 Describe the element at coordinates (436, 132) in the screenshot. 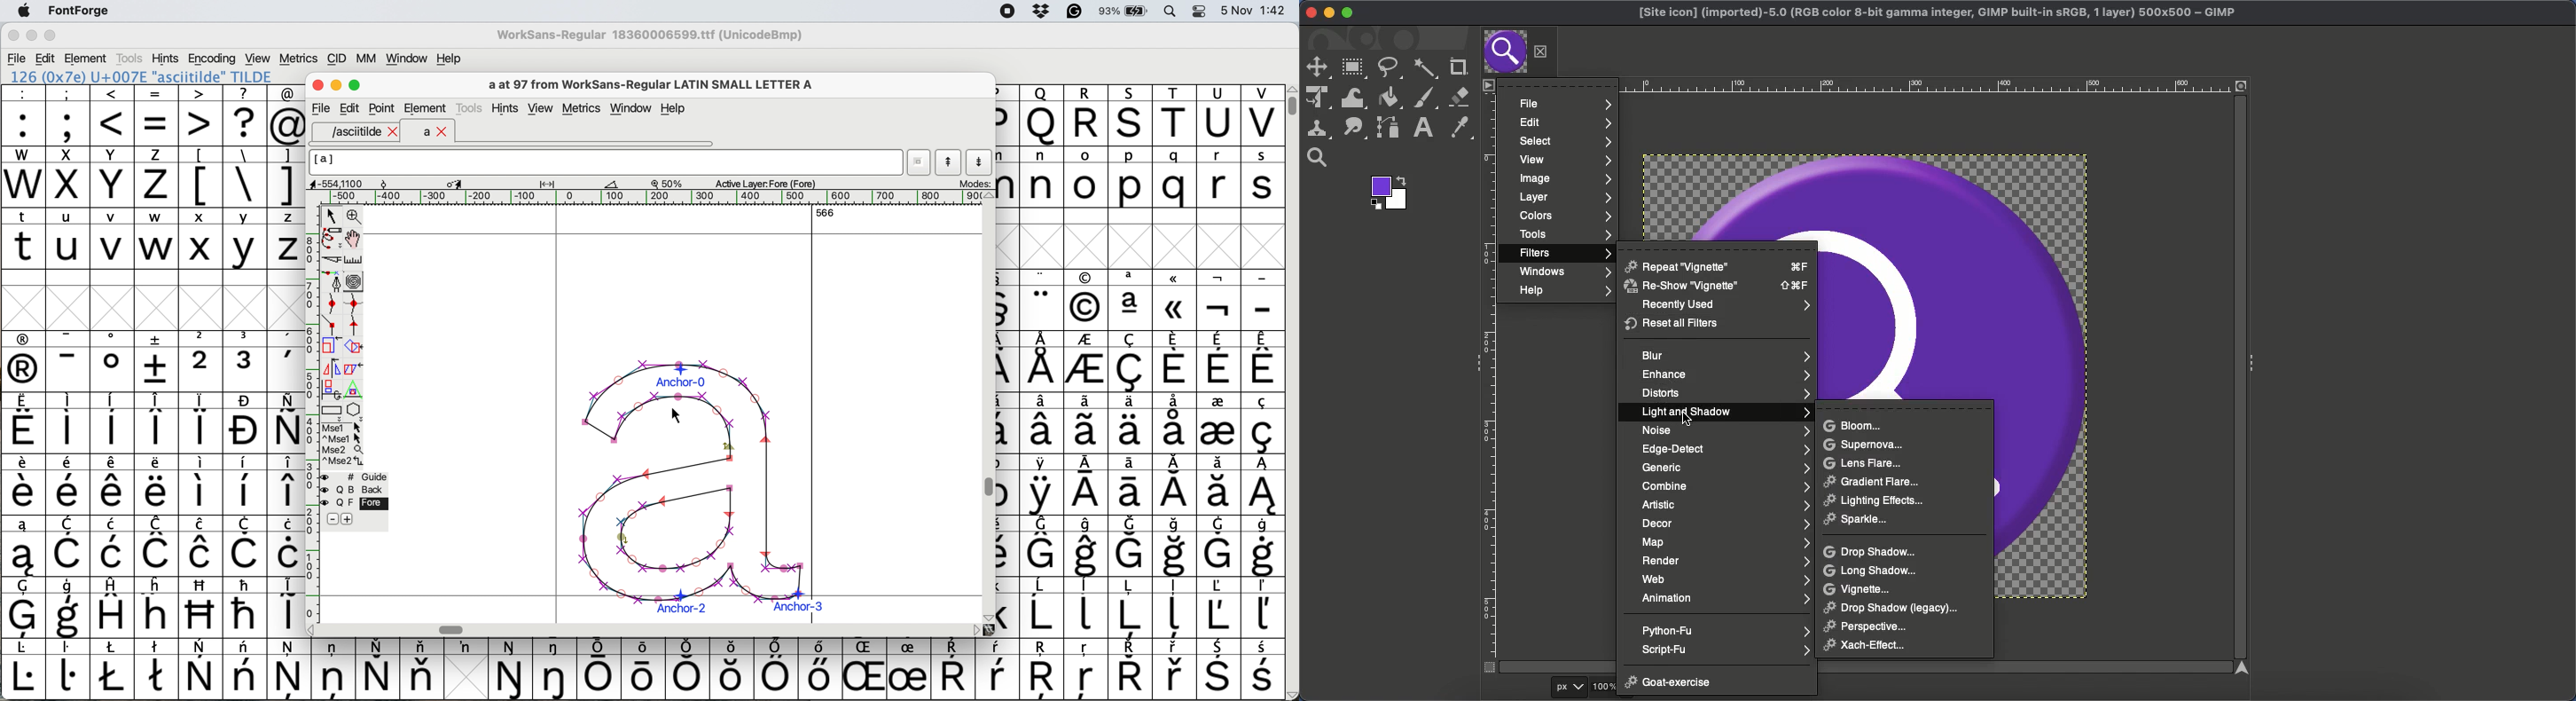

I see `a` at that location.